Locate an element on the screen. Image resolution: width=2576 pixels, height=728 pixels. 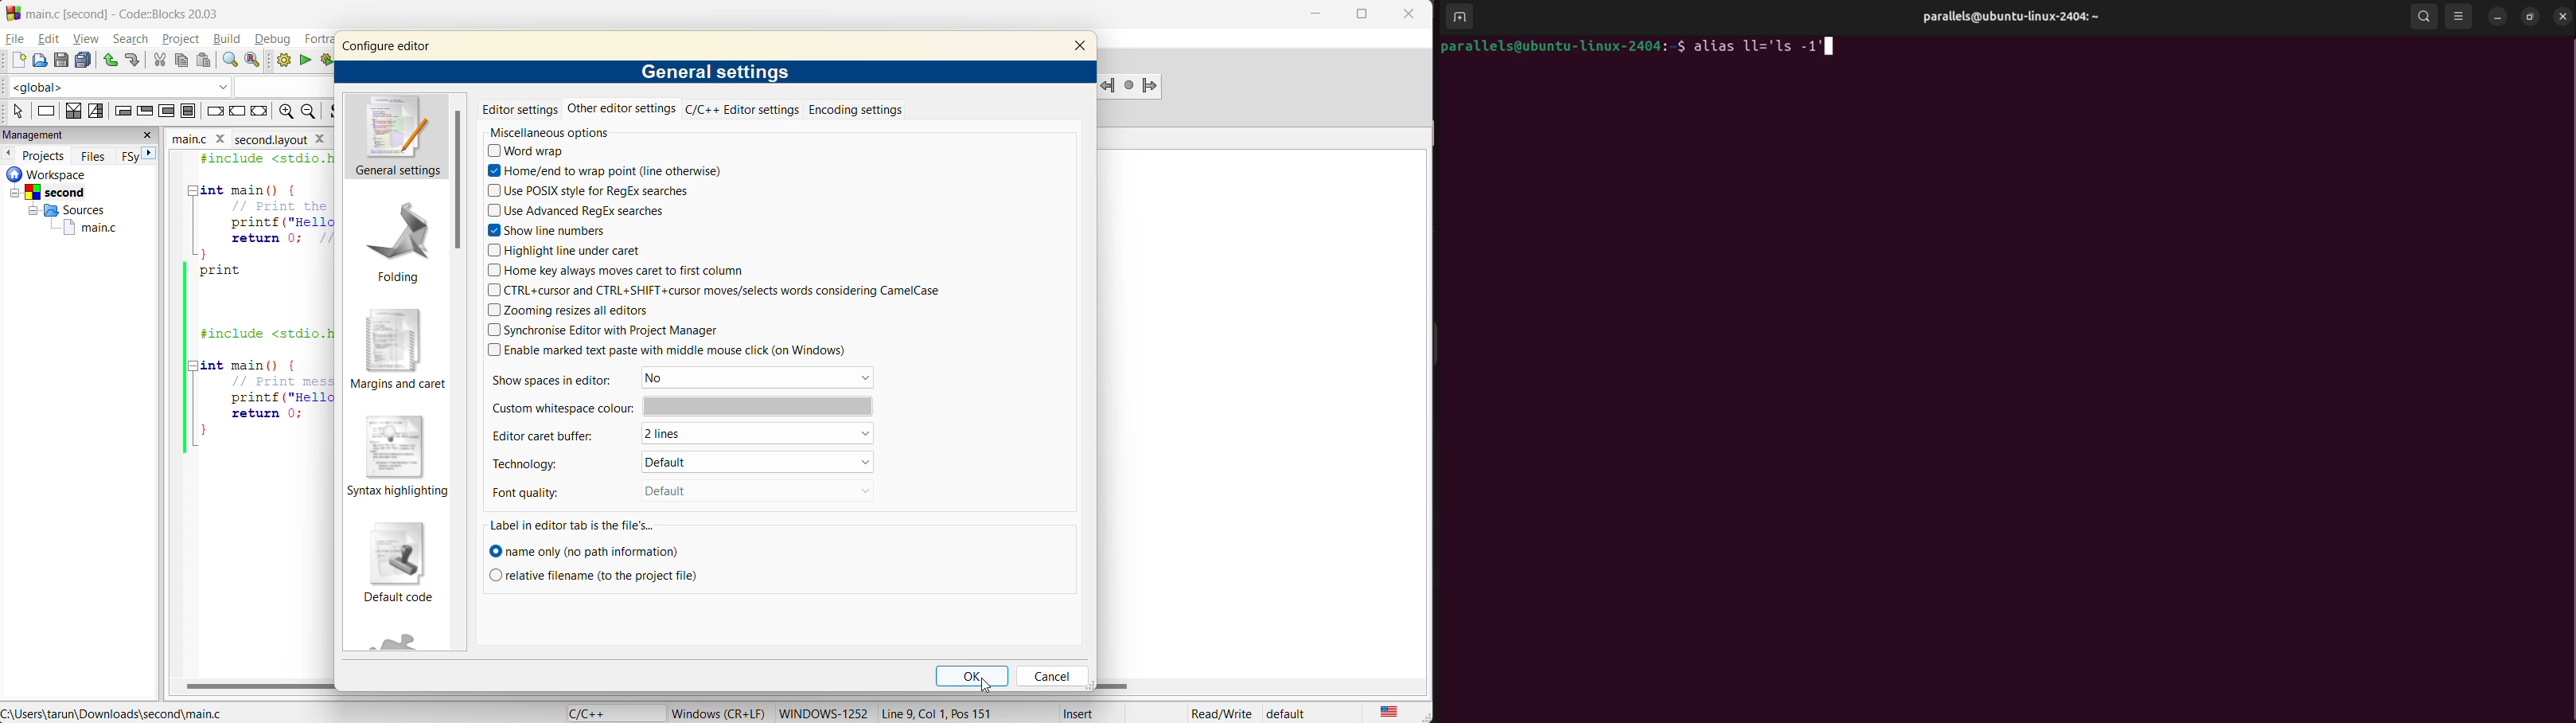
zoom out is located at coordinates (286, 112).